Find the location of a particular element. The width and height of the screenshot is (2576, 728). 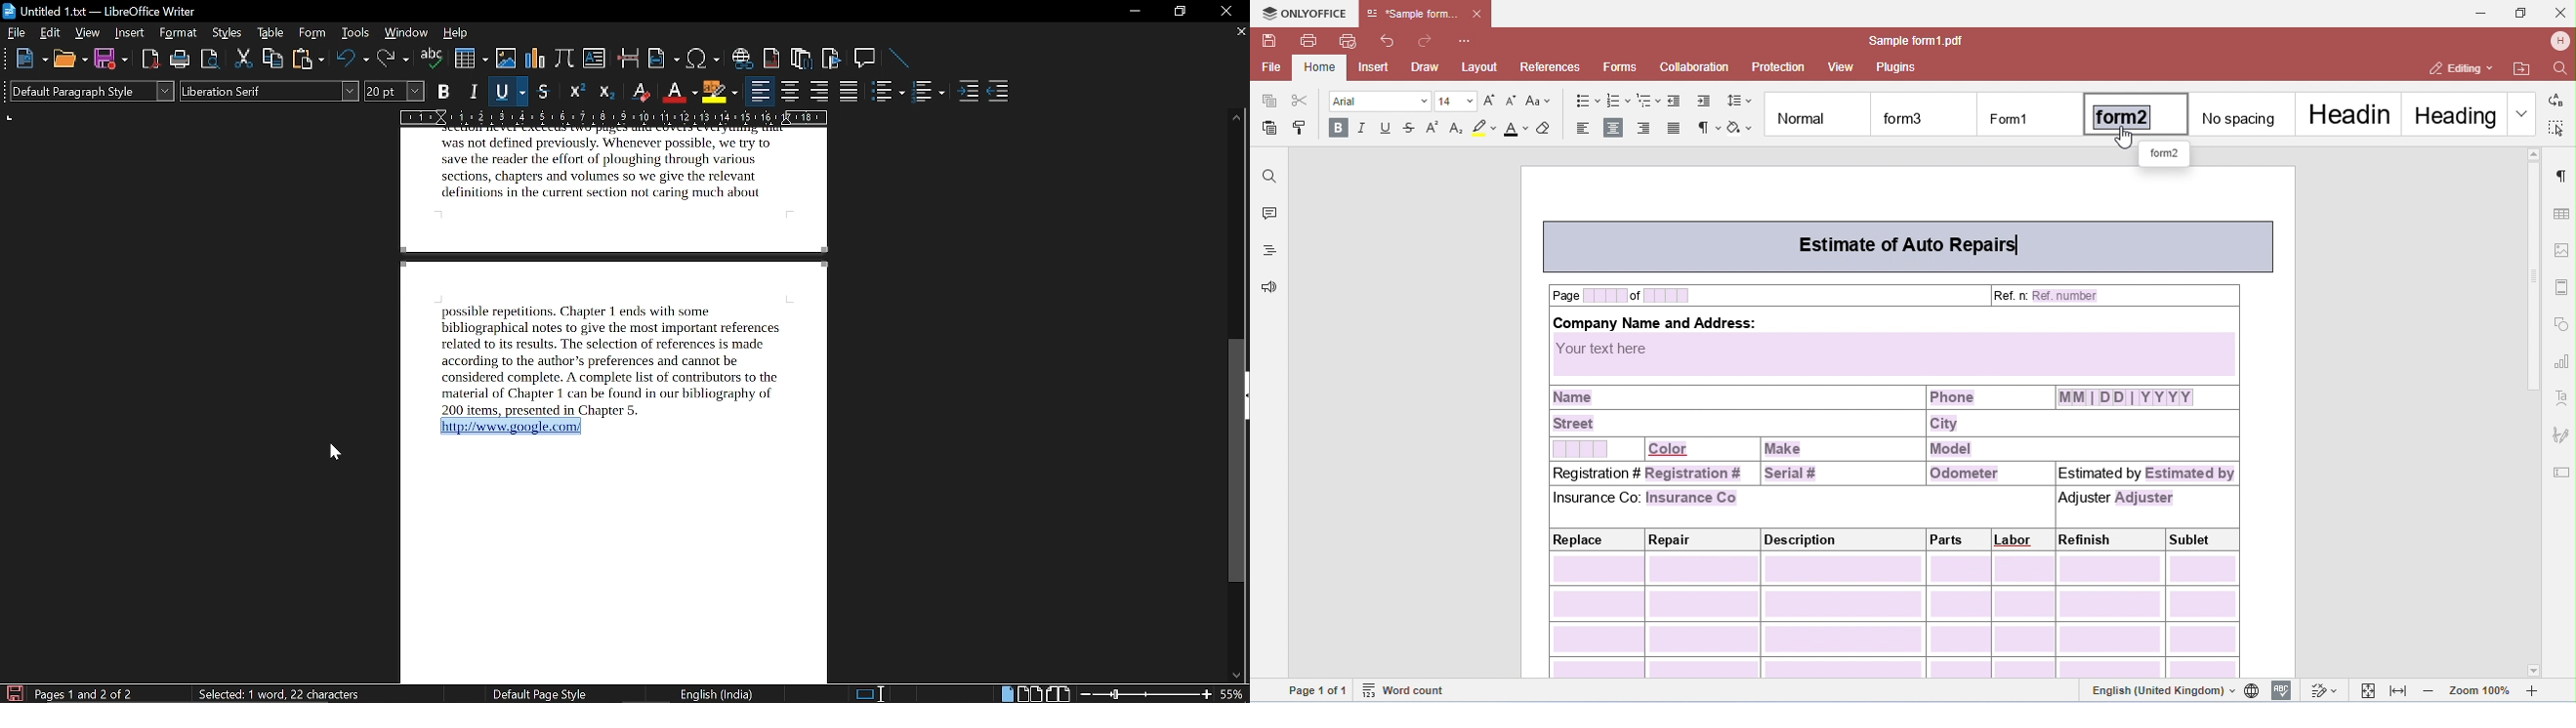

insert field is located at coordinates (665, 59).